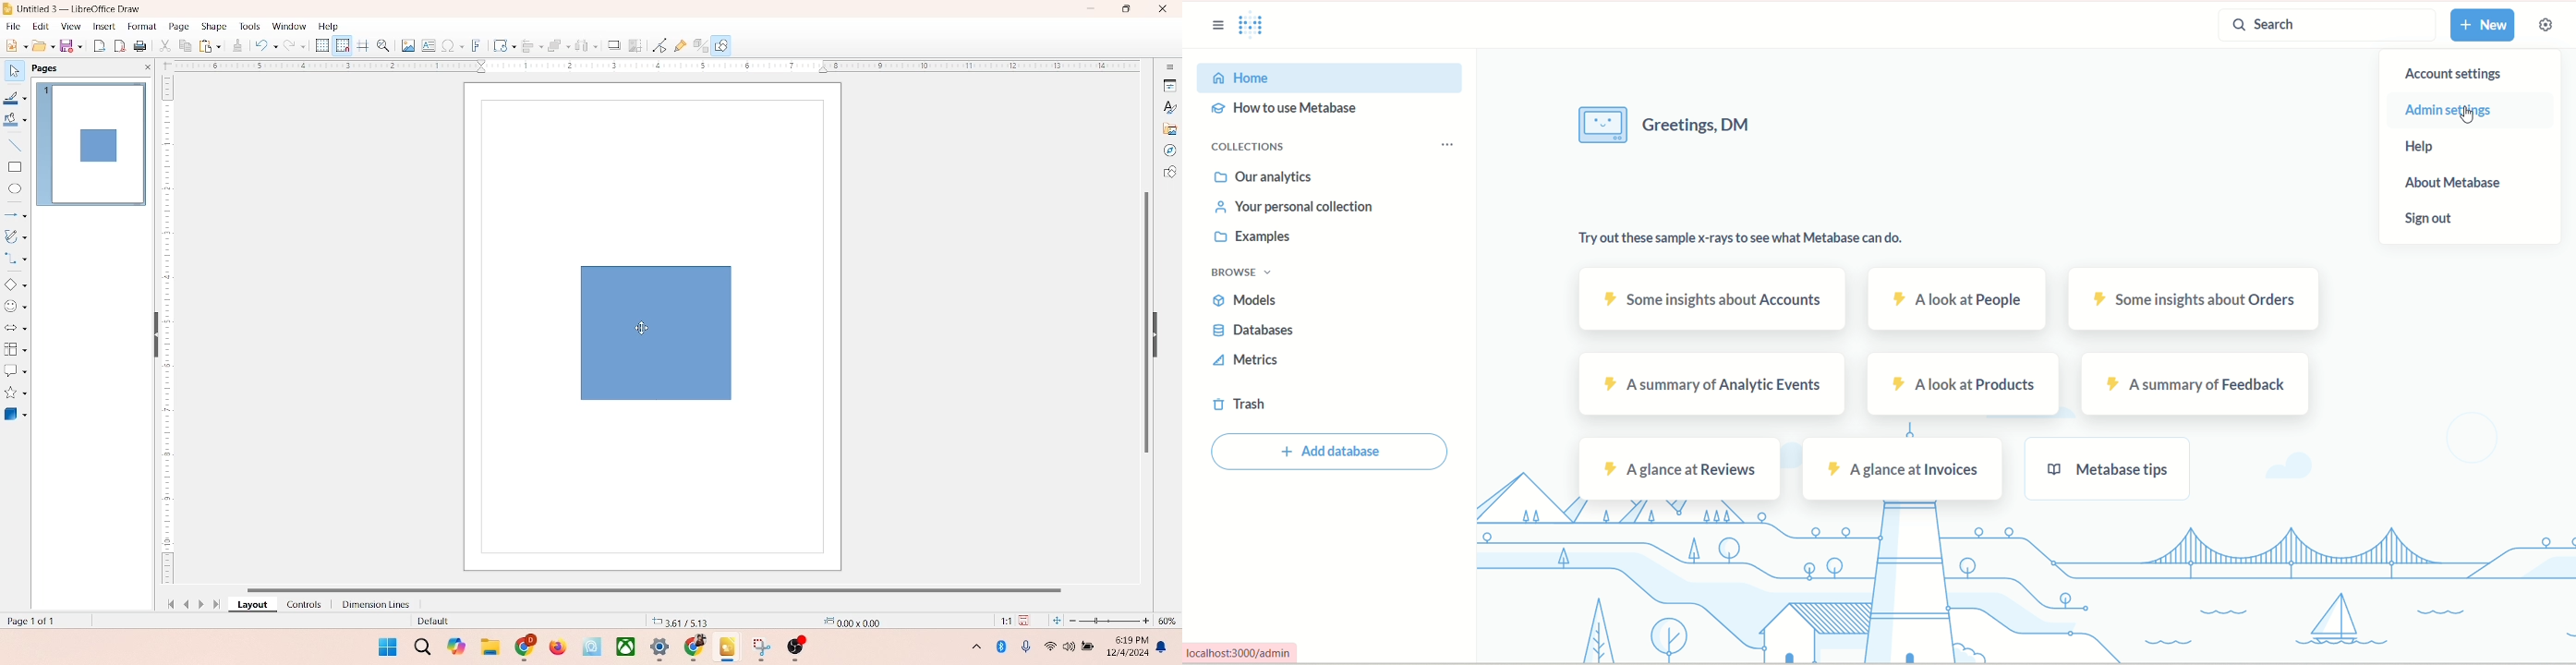  Describe the element at coordinates (458, 647) in the screenshot. I see `copilot` at that location.